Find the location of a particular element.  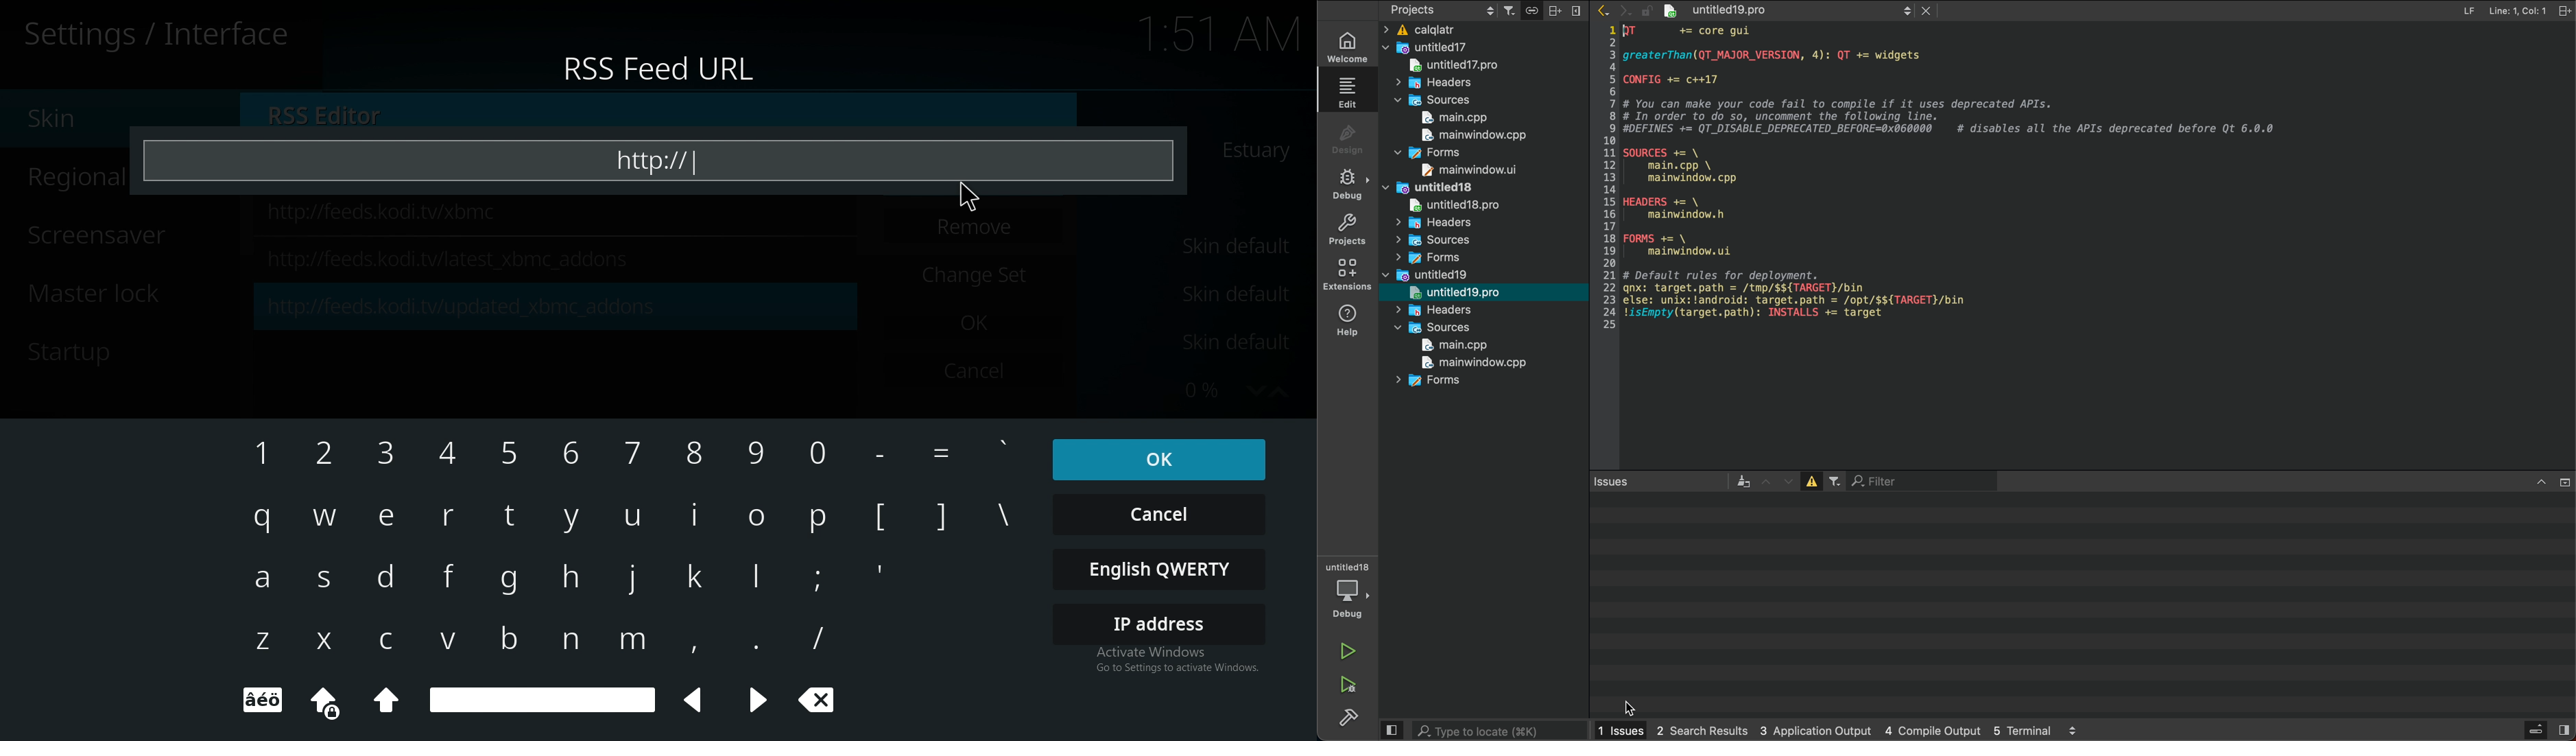

v is located at coordinates (449, 639).